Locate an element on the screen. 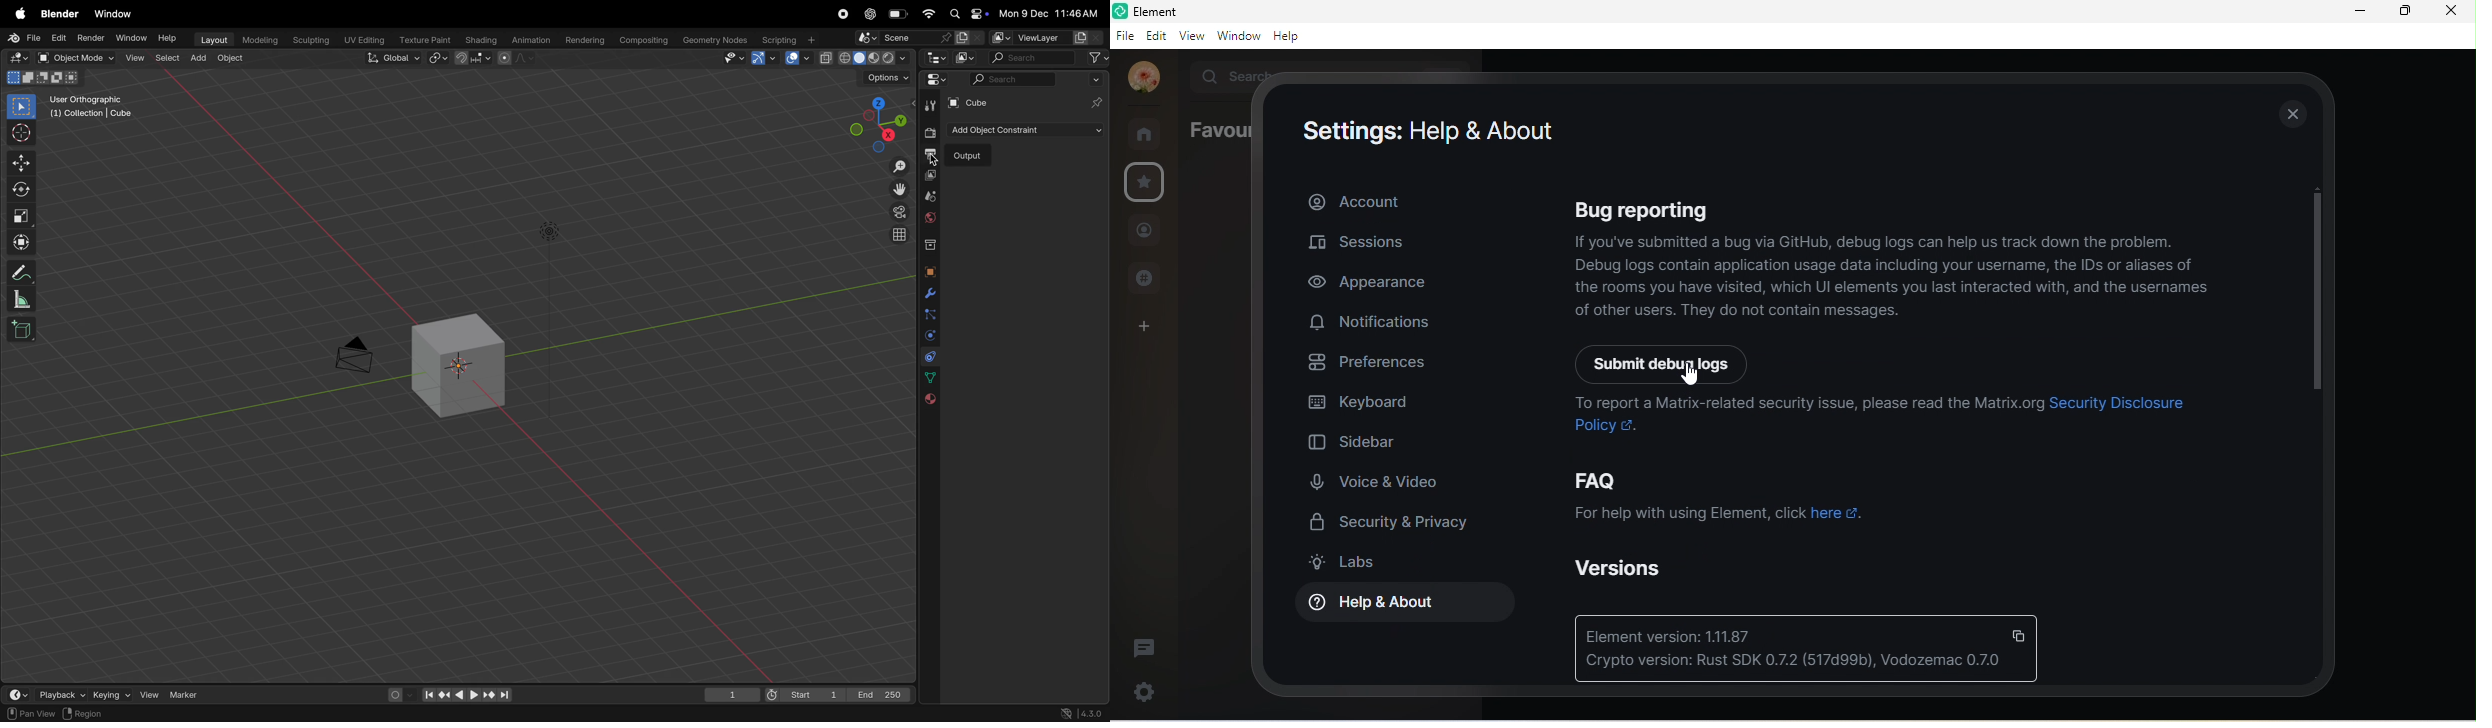  room is located at coordinates (1145, 131).